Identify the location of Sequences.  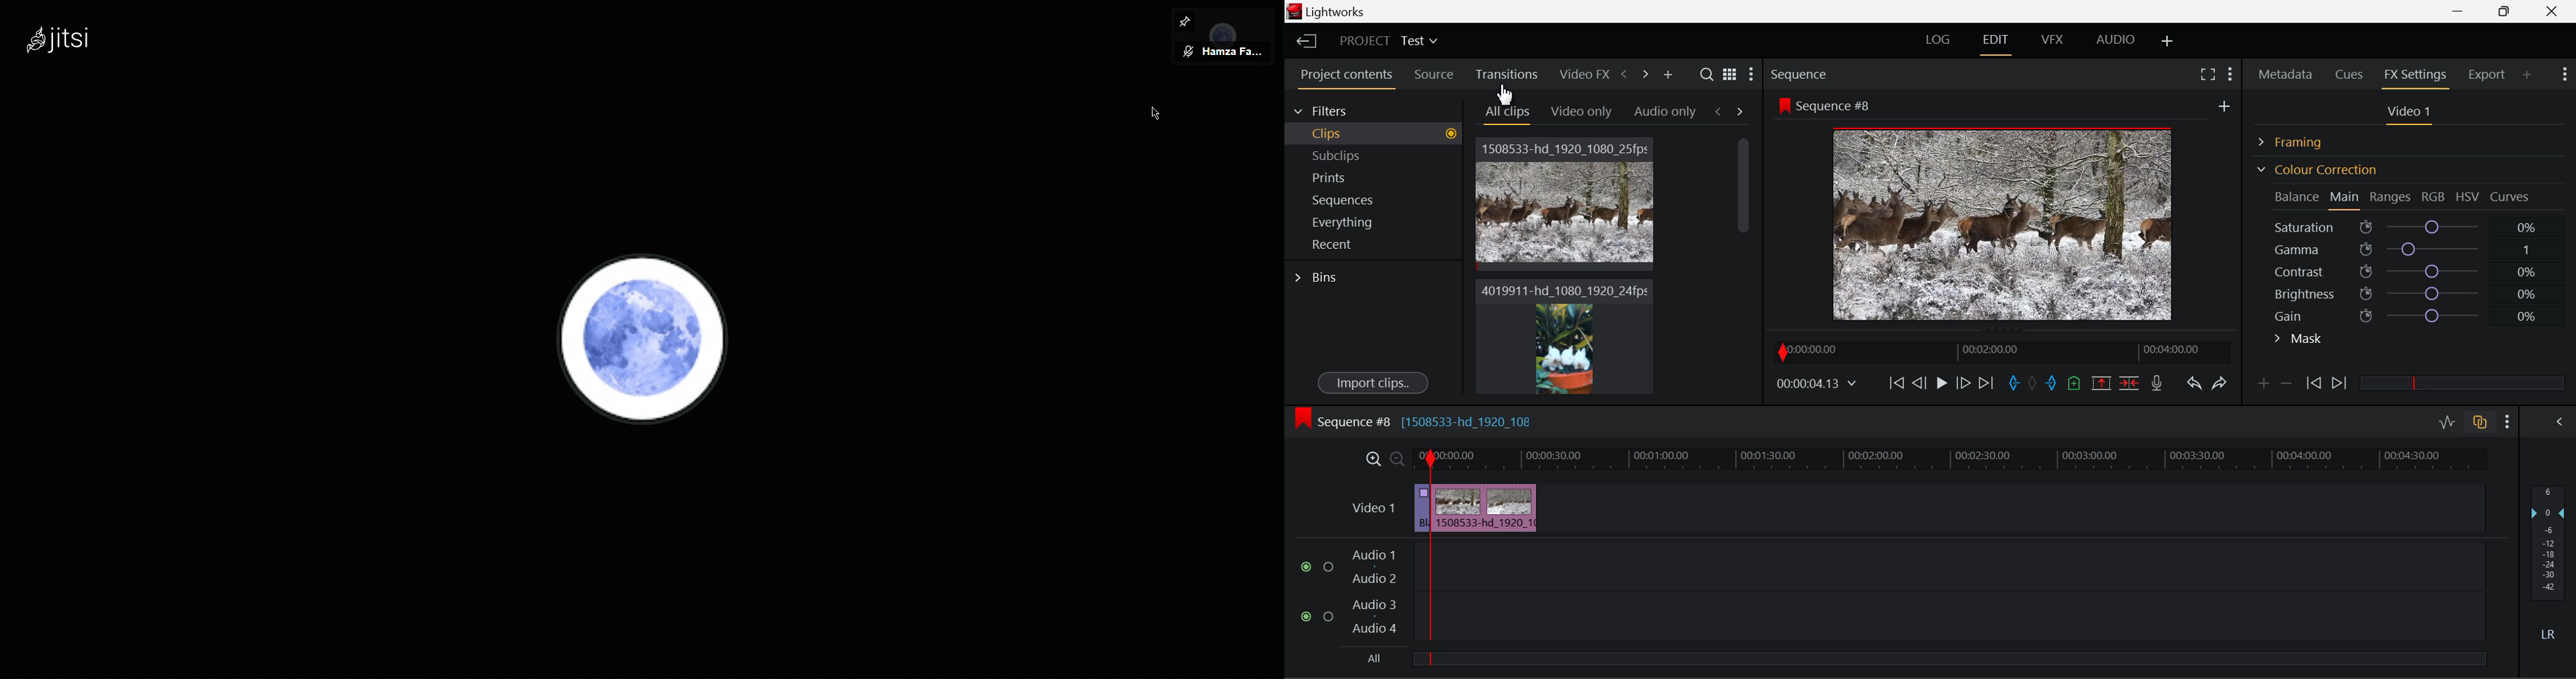
(1346, 198).